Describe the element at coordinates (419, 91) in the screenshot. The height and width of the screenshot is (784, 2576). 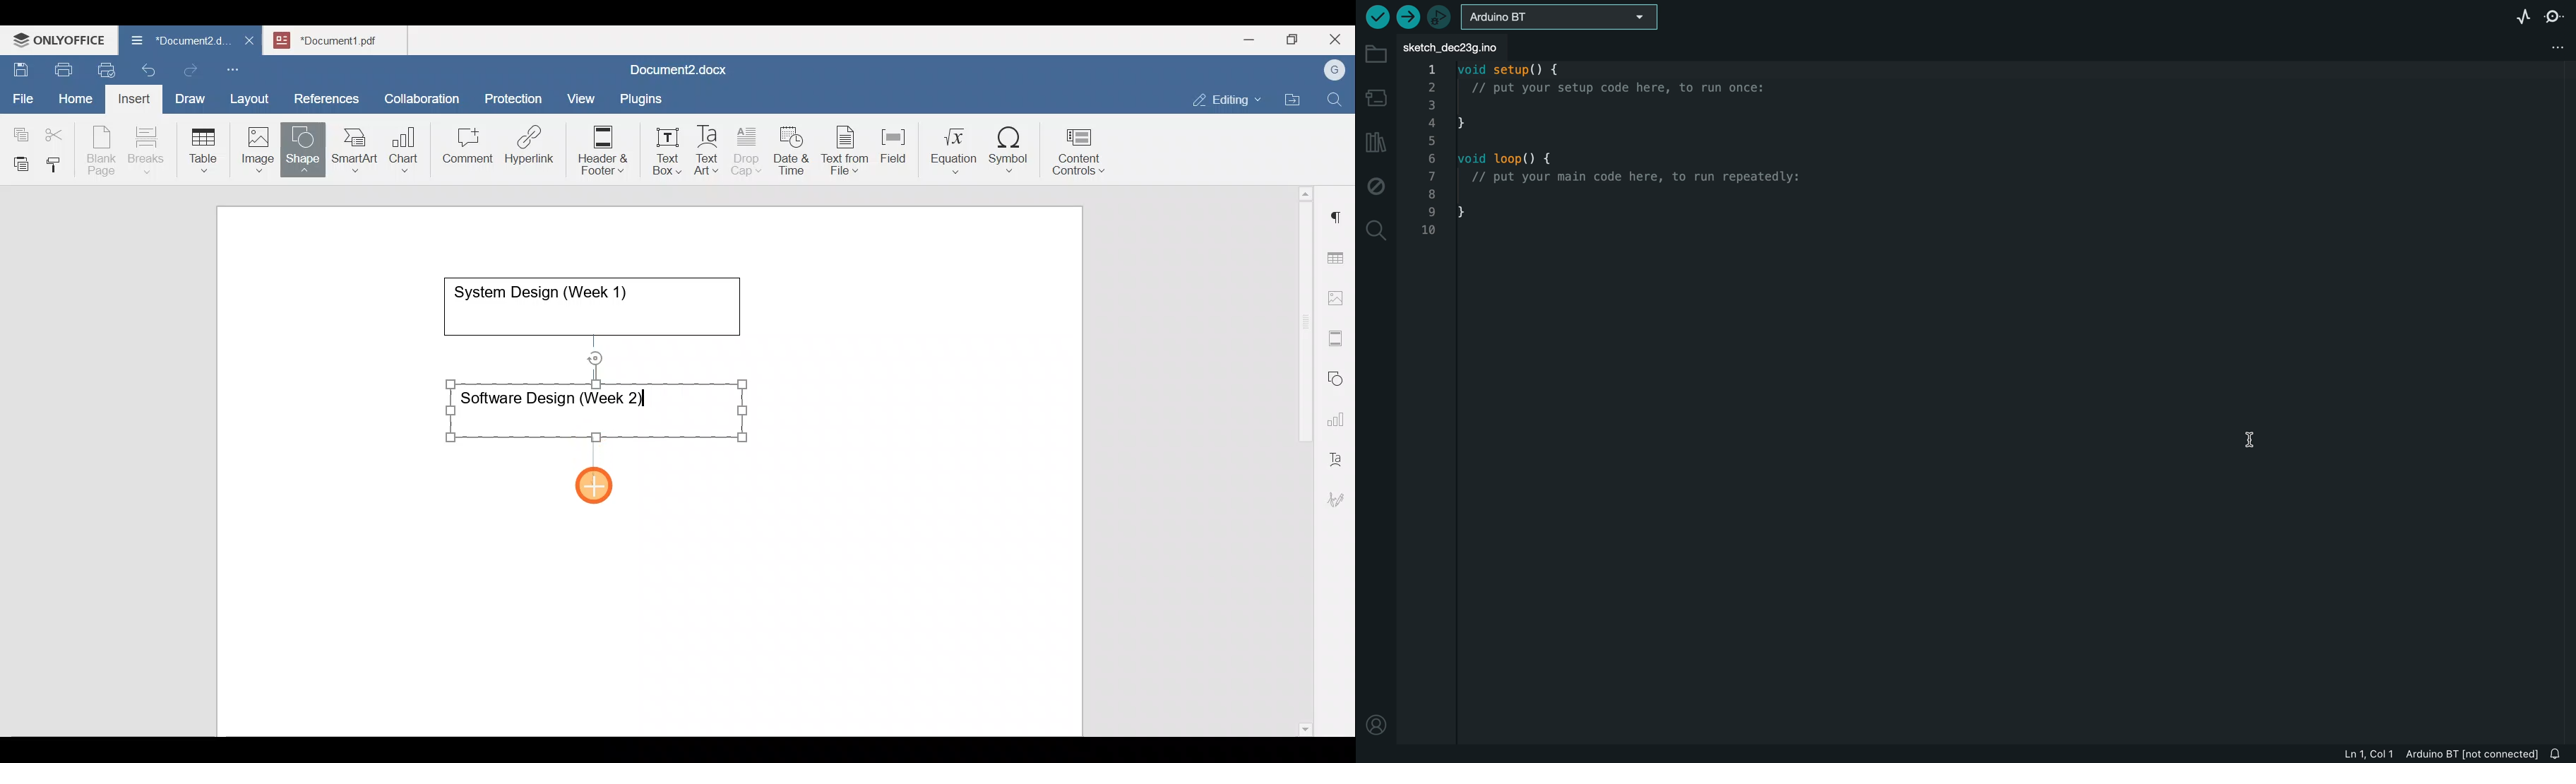
I see `Collaboration` at that location.